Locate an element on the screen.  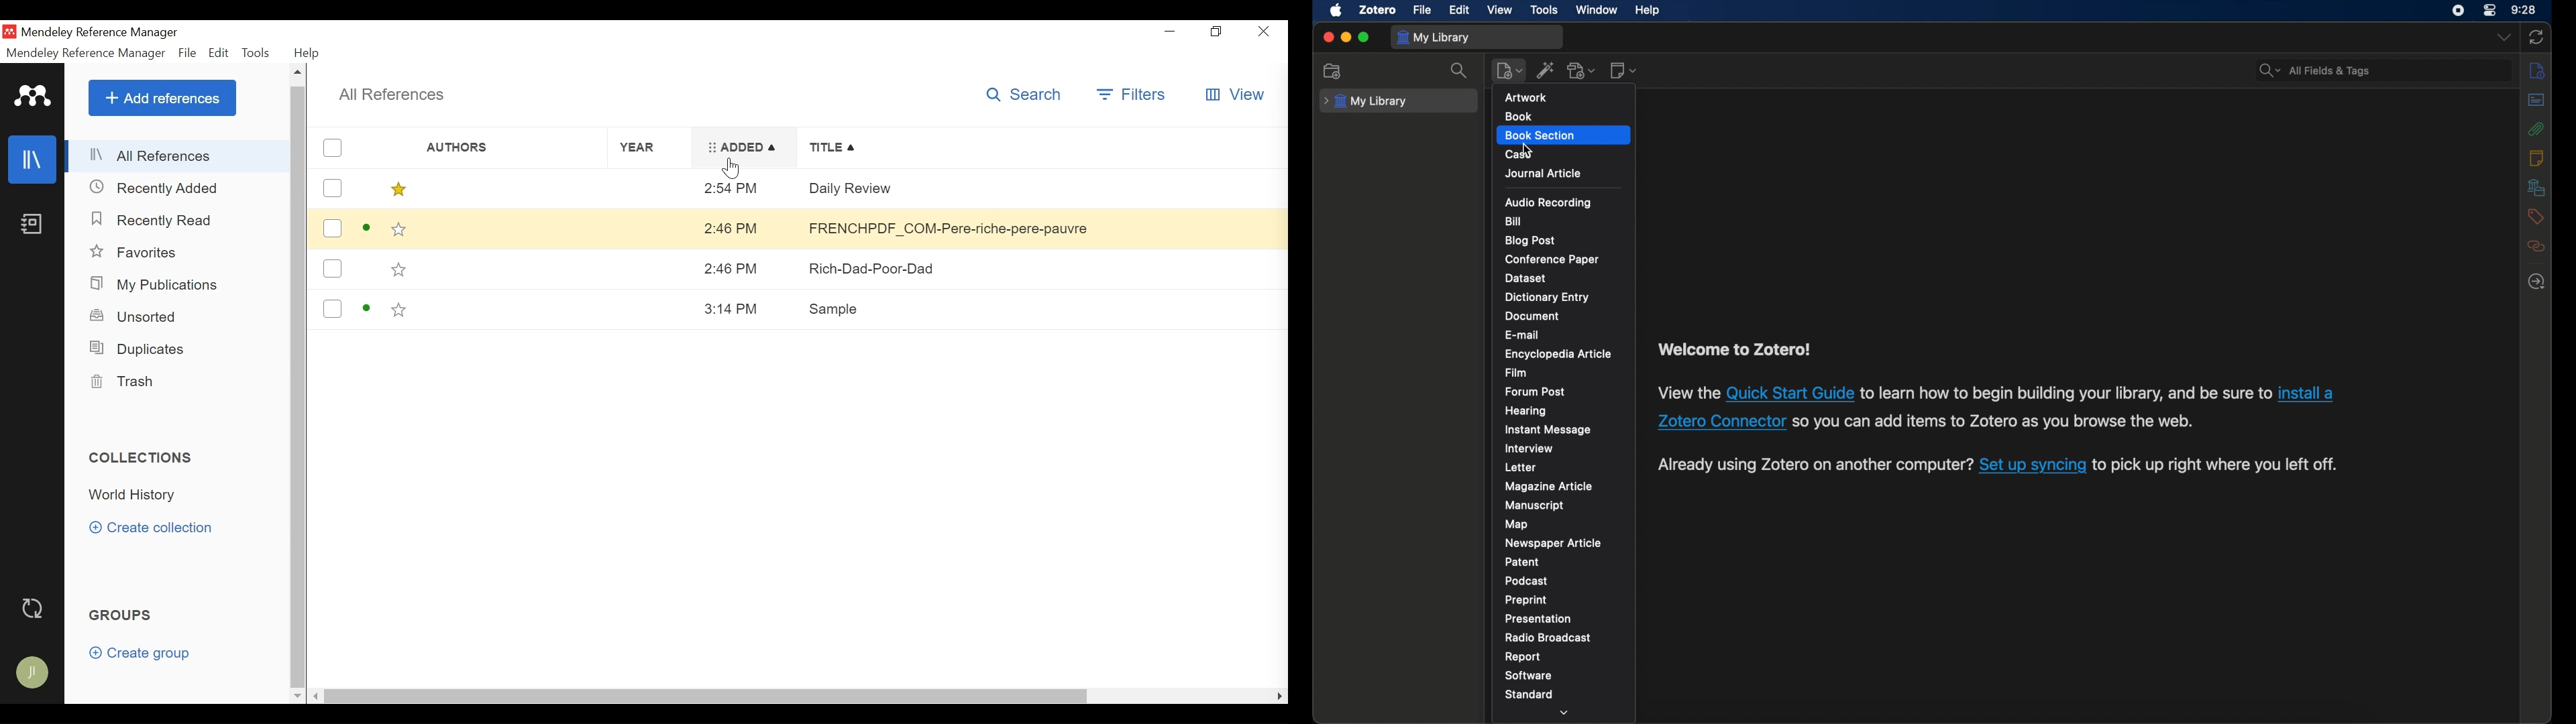
screen recorder icon is located at coordinates (2458, 11).